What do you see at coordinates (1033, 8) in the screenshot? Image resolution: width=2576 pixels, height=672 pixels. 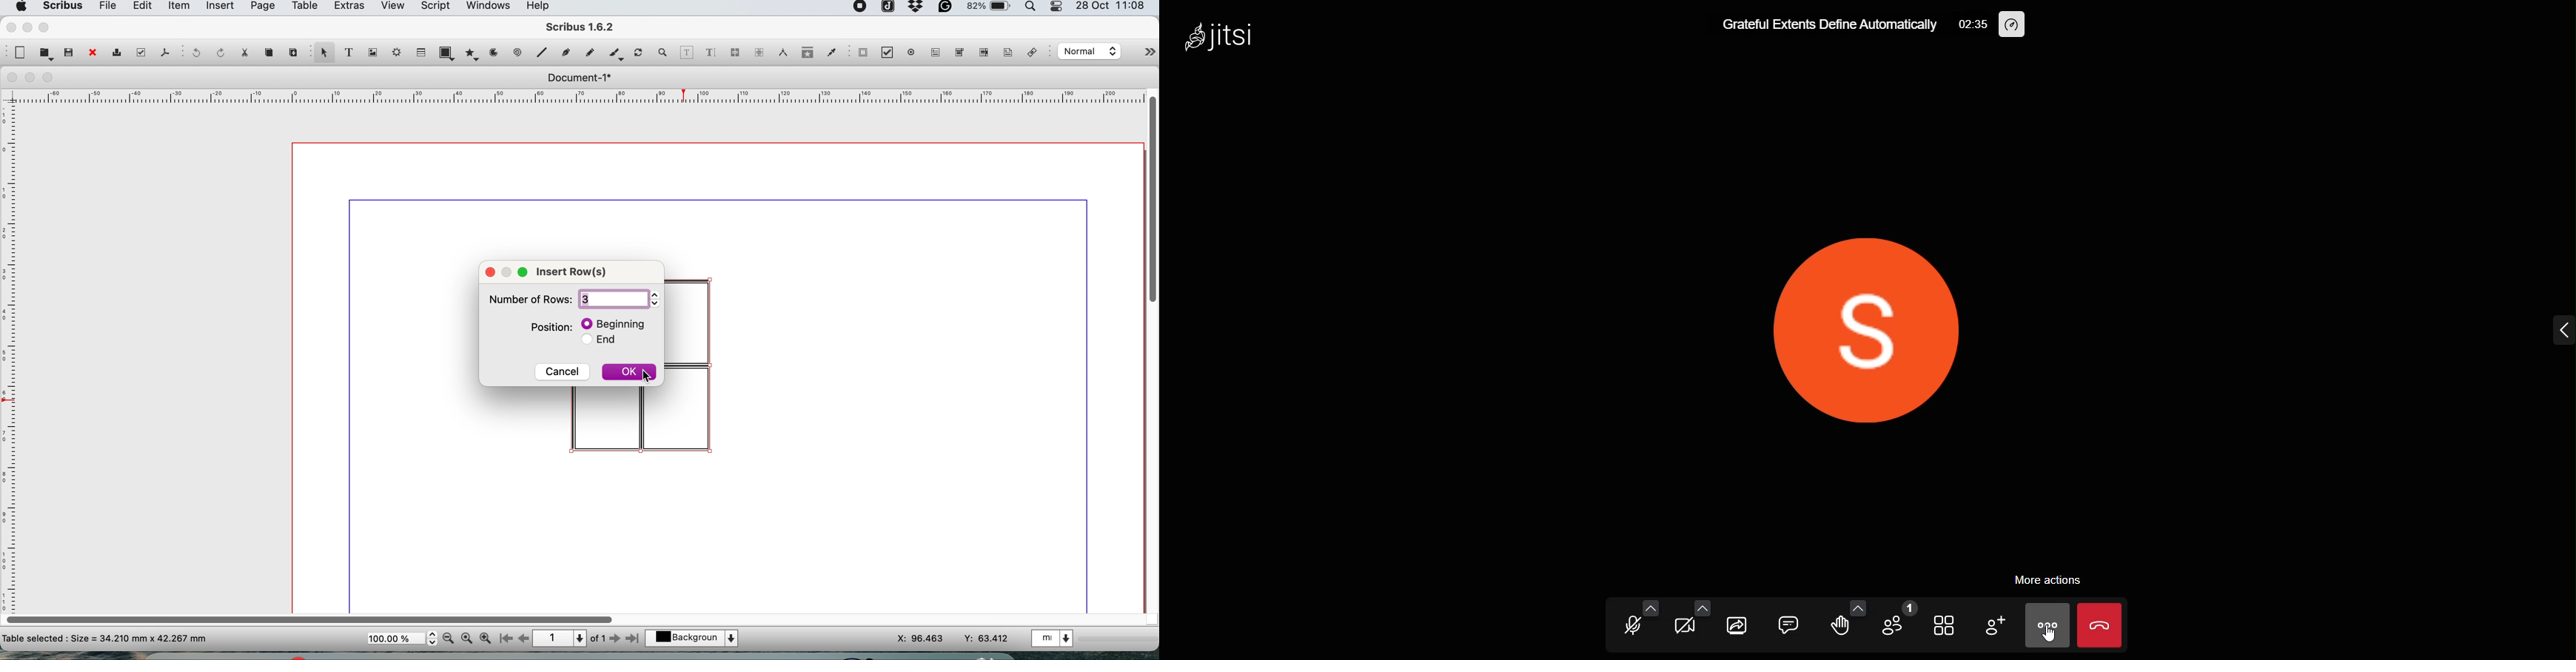 I see `spotlight search` at bounding box center [1033, 8].